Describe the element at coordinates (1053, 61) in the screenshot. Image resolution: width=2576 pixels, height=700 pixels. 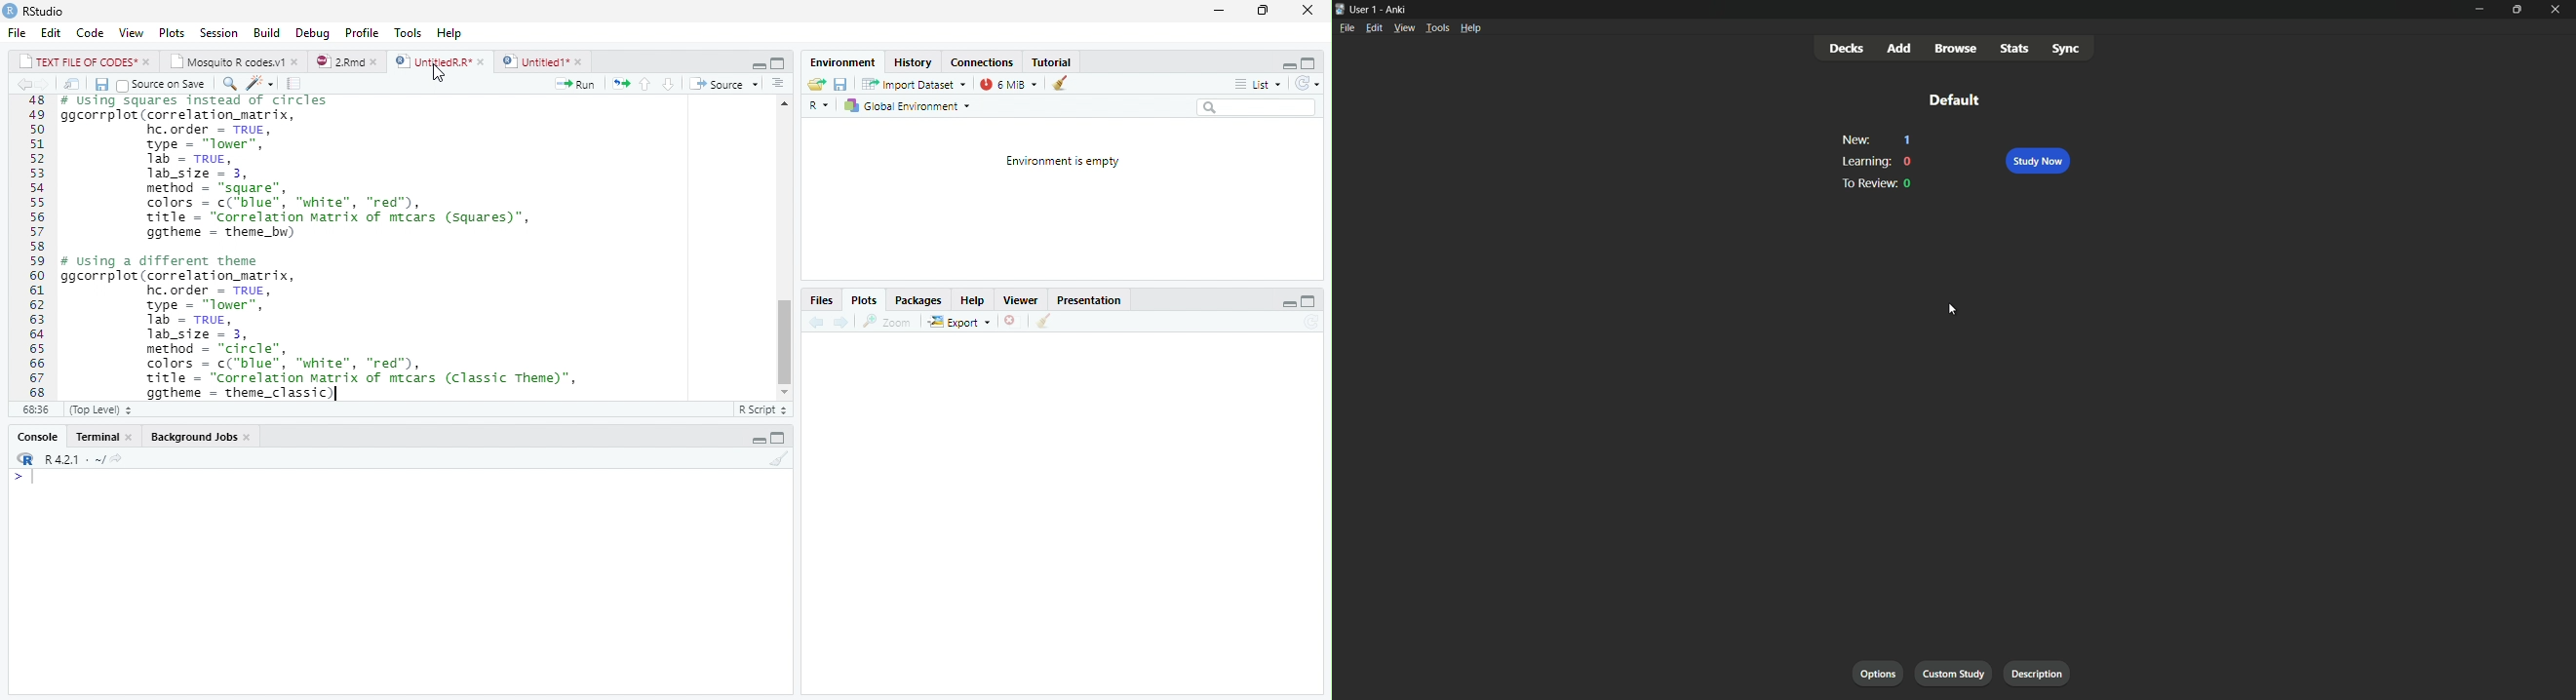
I see `Tutorial` at that location.